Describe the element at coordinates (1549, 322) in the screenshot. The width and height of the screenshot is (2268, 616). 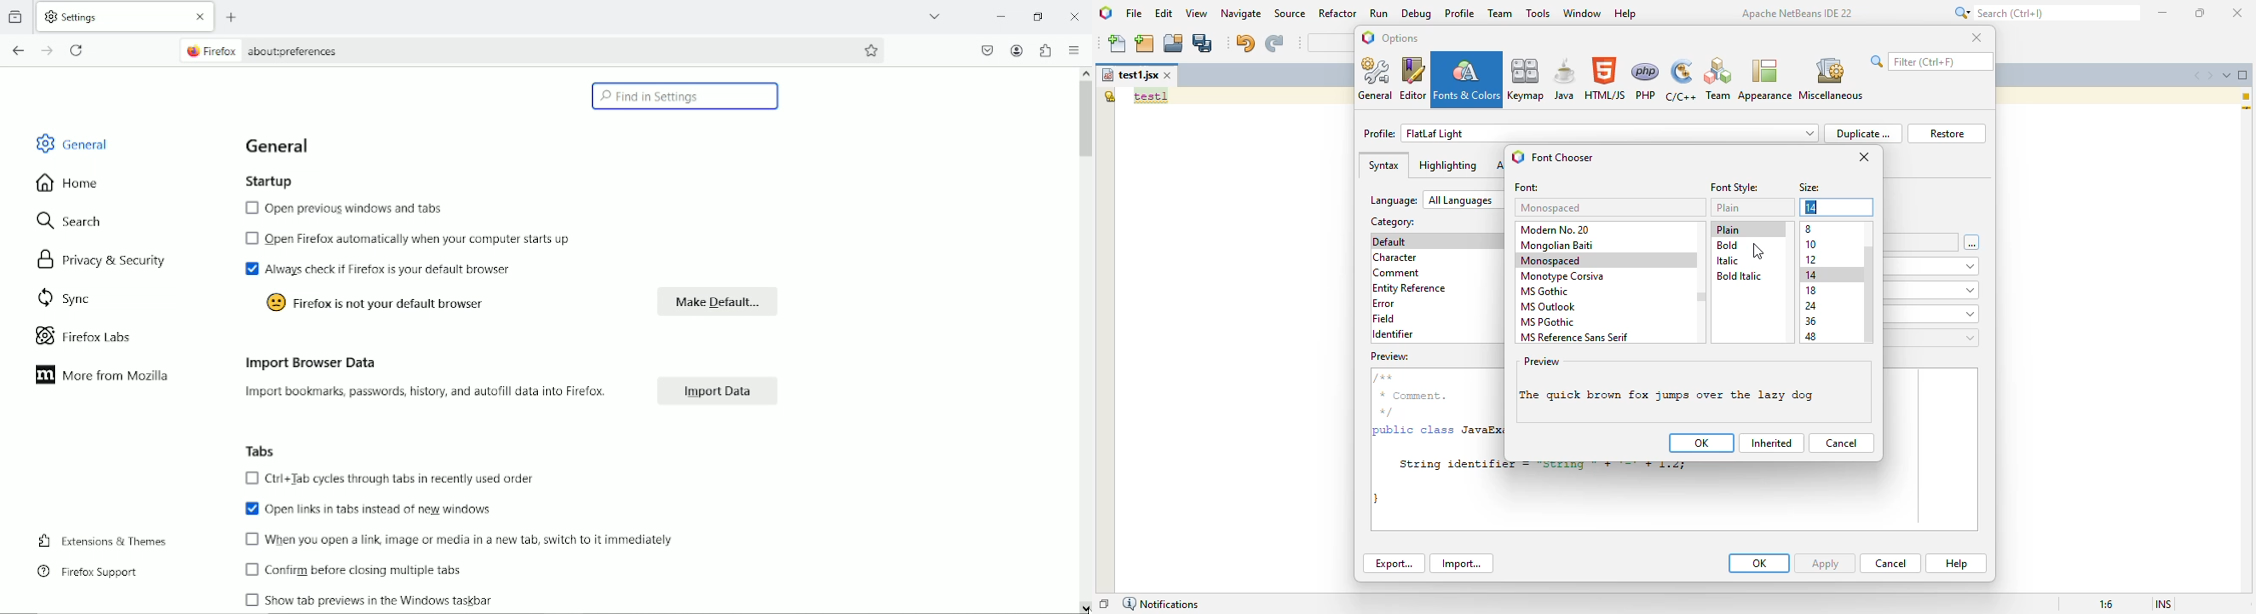
I see `MS PGothic` at that location.